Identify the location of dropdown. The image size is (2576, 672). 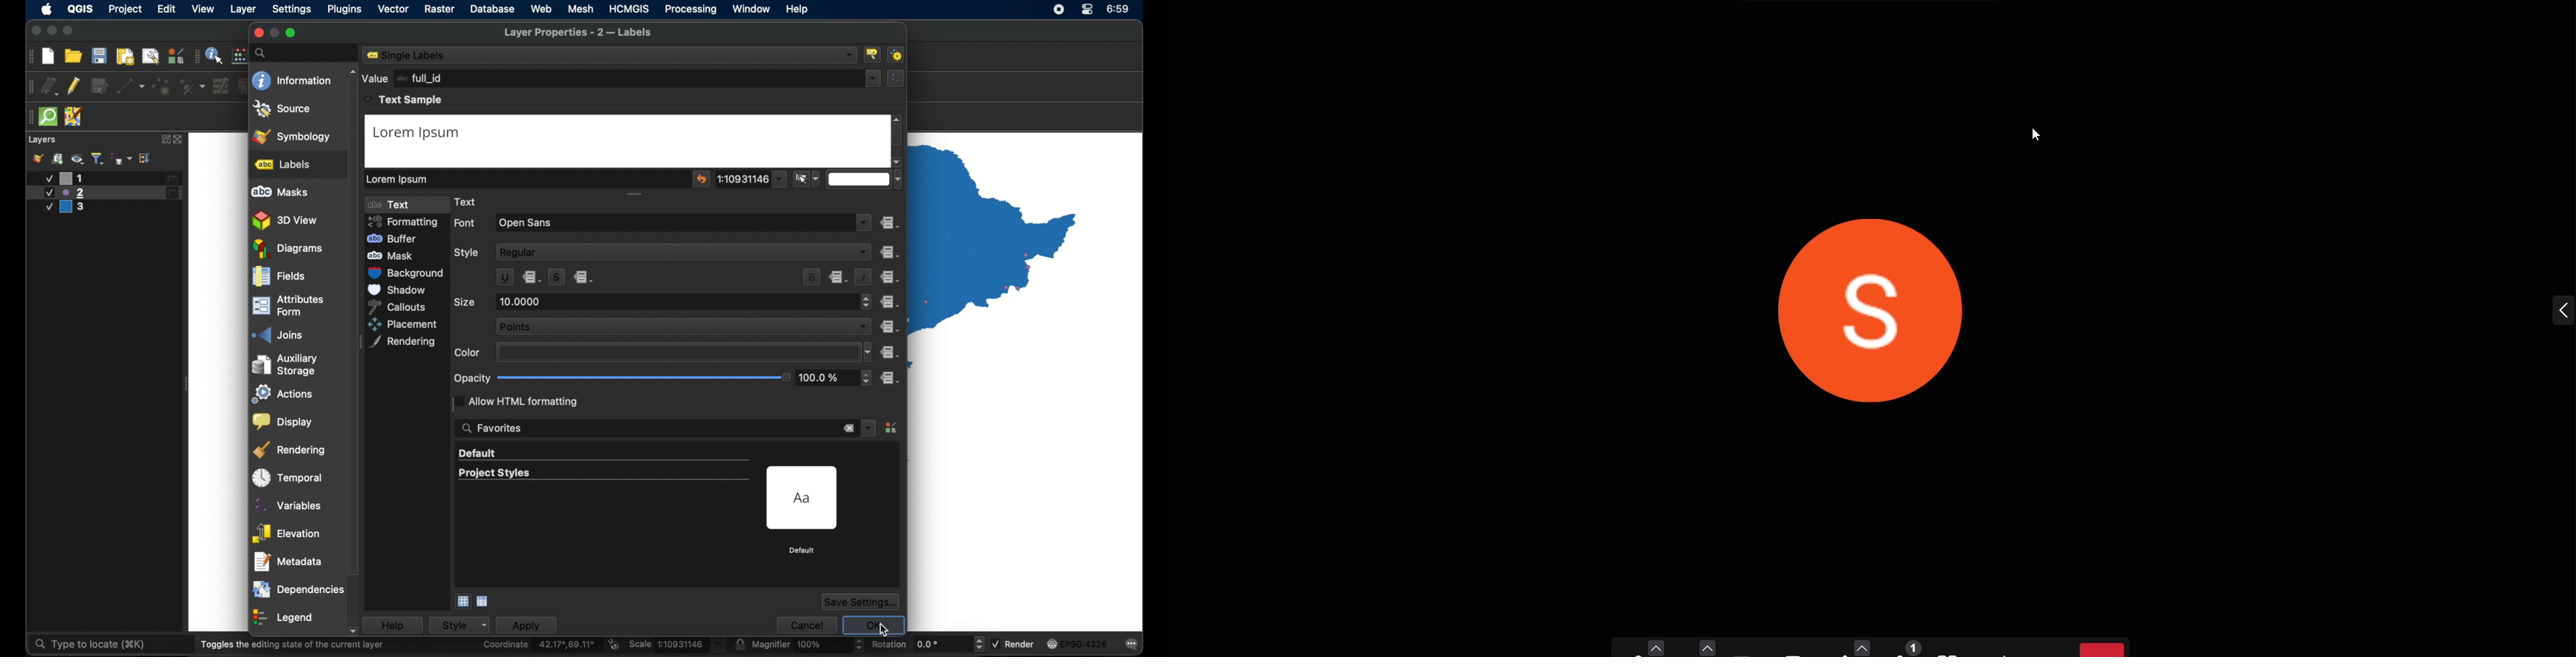
(865, 221).